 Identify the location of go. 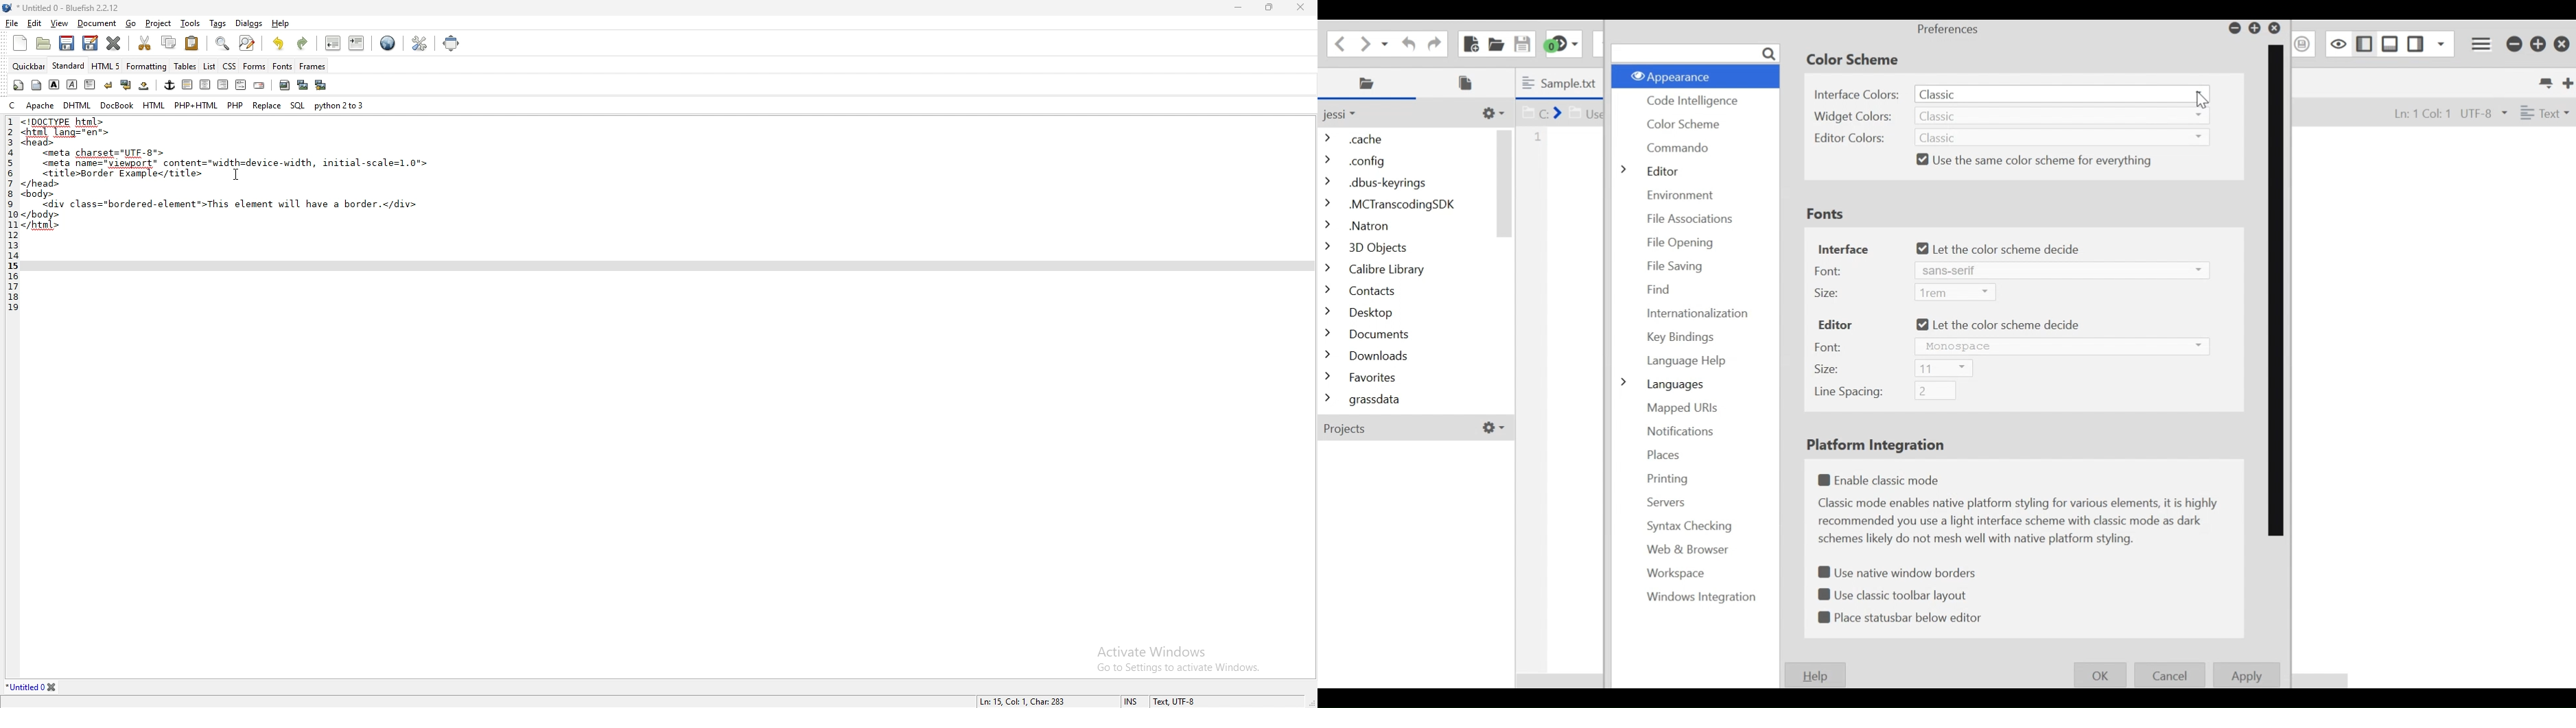
(130, 23).